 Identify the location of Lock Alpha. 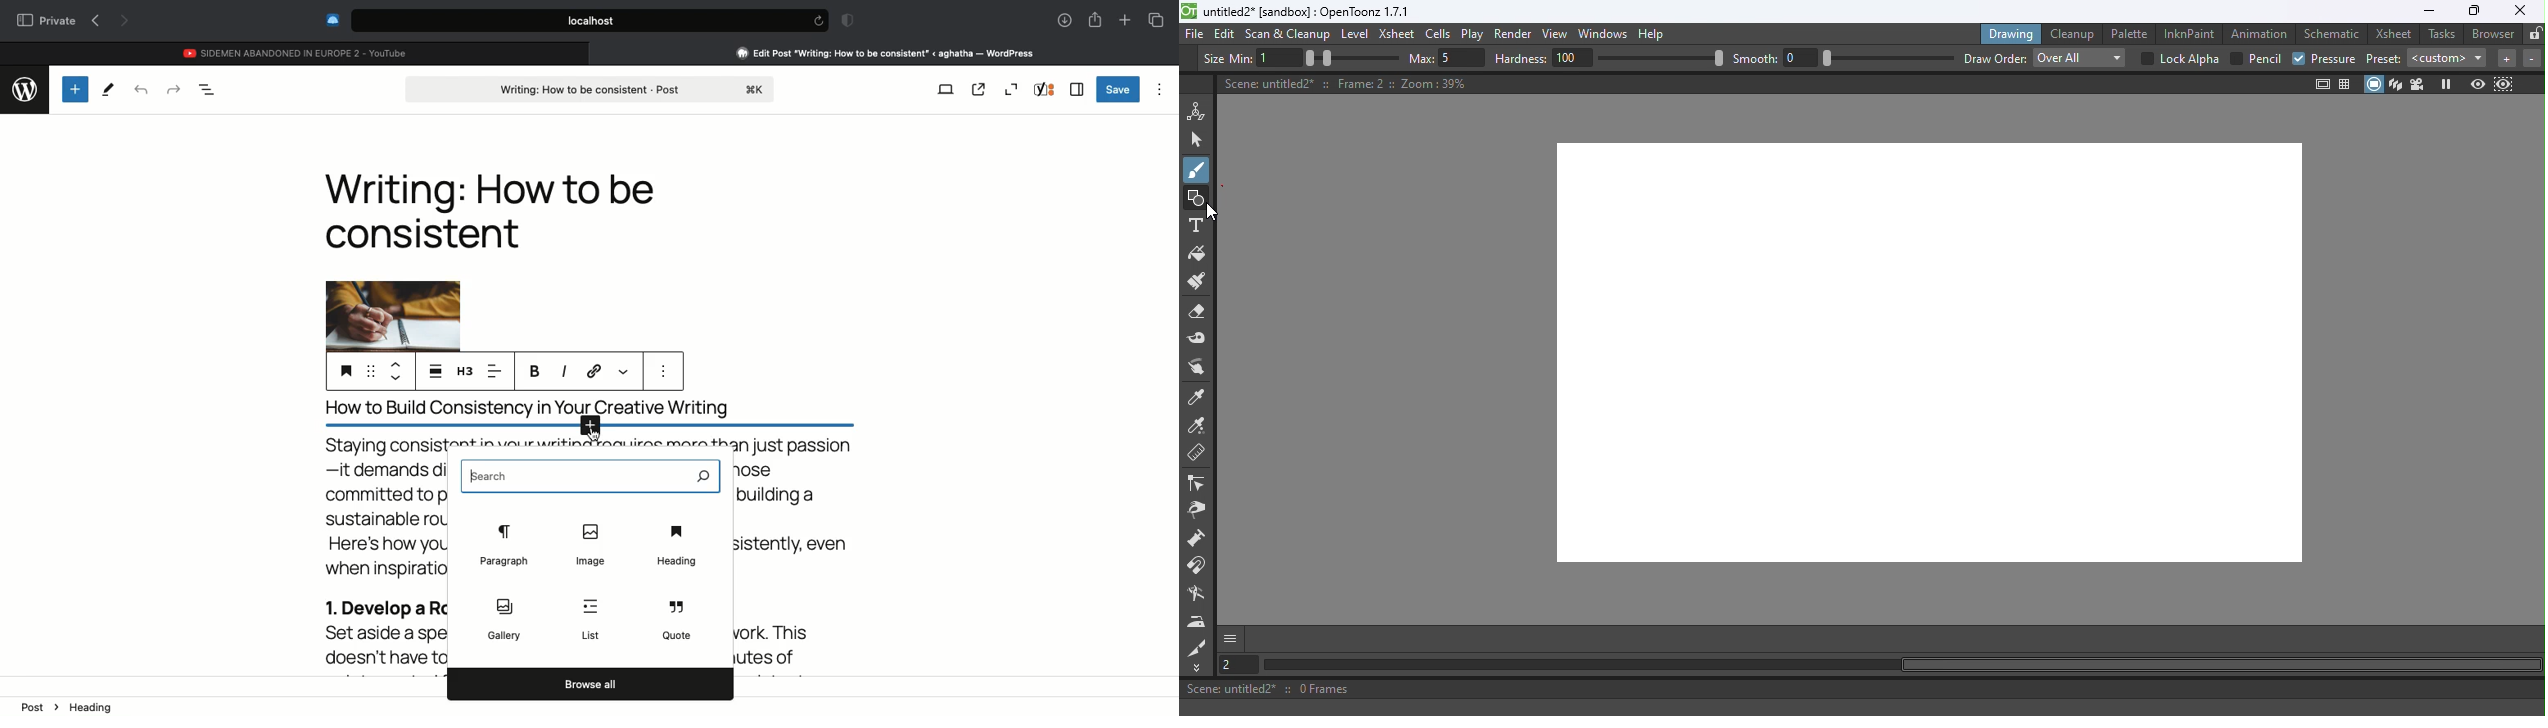
(2188, 60).